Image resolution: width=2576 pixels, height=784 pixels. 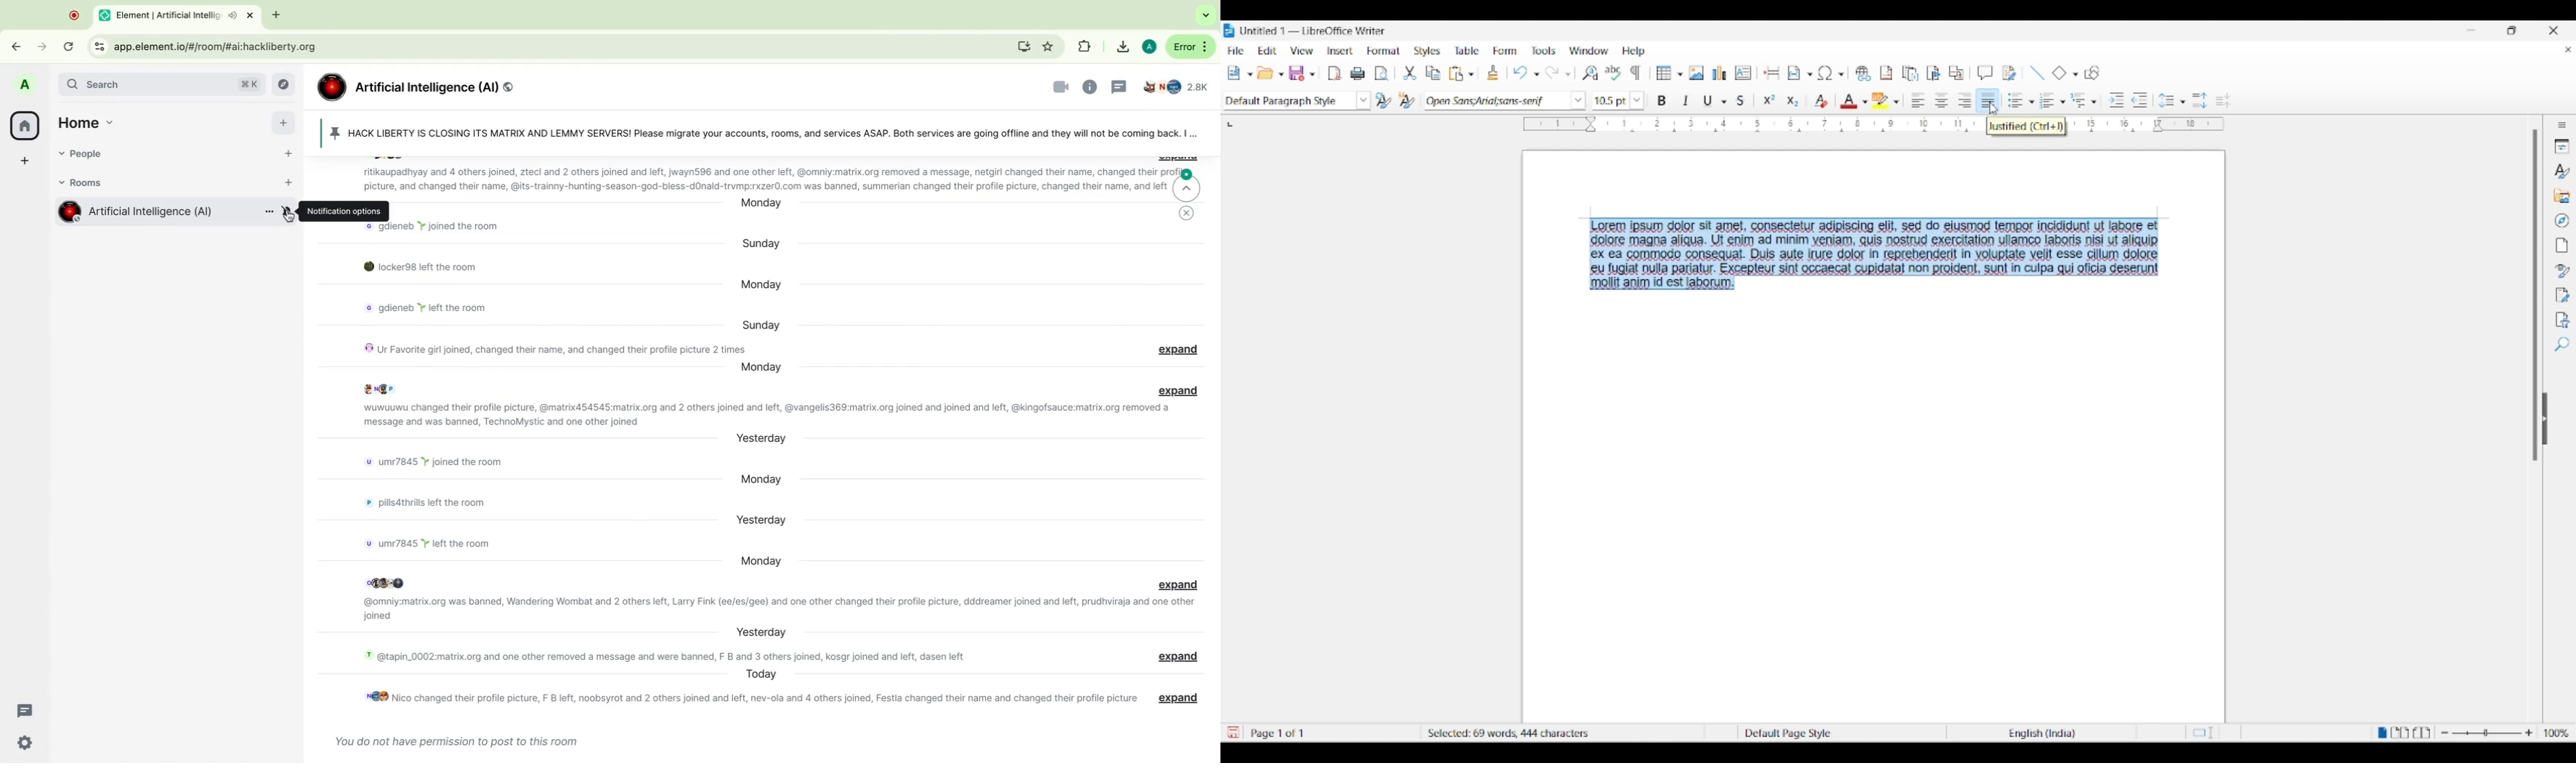 I want to click on Properties, so click(x=2562, y=146).